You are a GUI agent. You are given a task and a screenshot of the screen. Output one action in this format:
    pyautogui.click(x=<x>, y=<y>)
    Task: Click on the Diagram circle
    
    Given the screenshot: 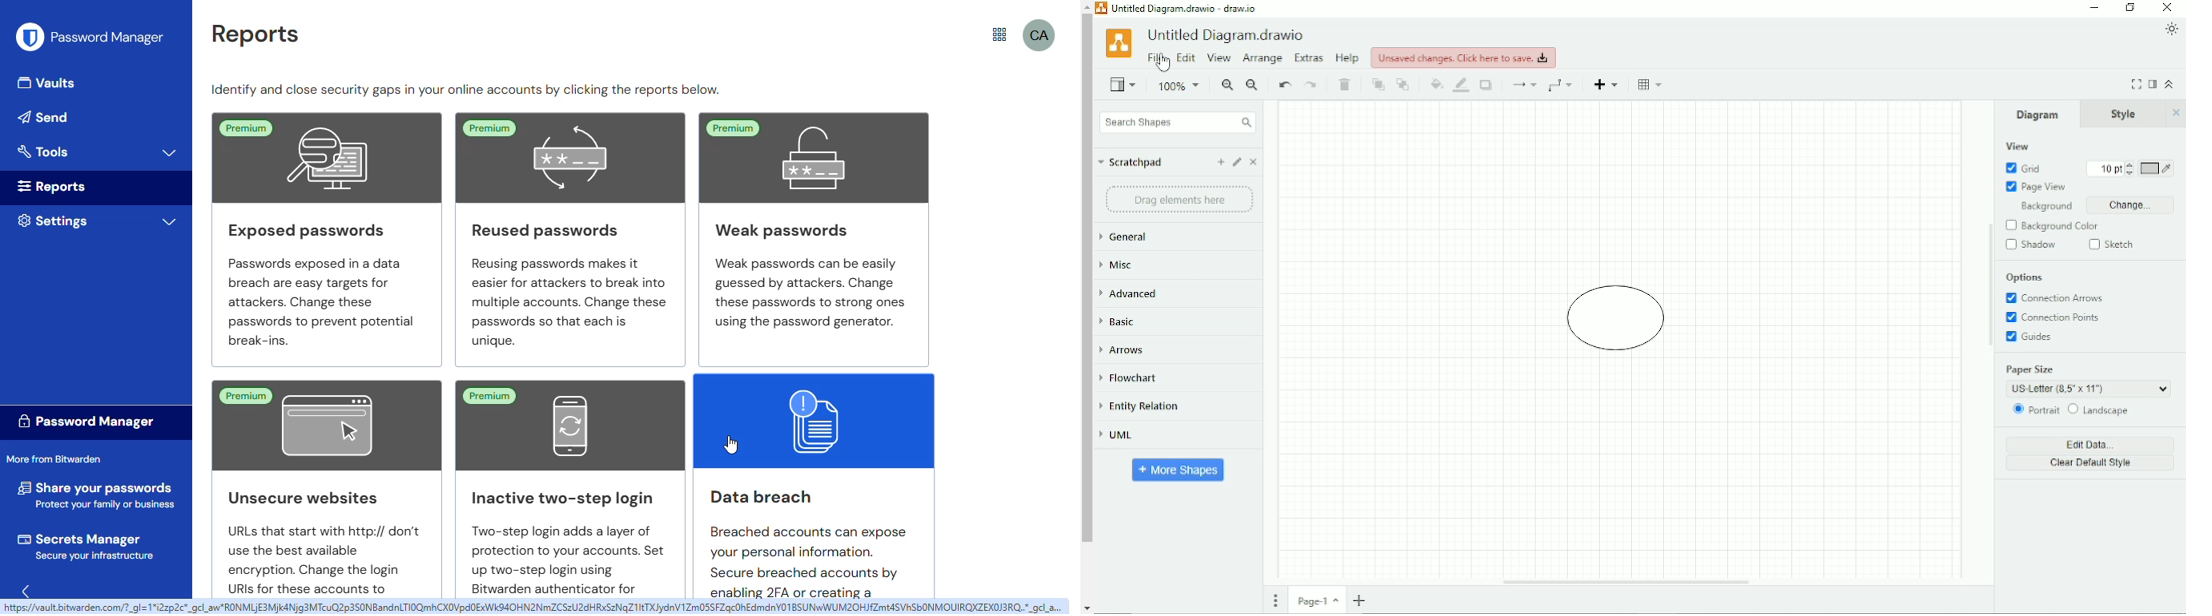 What is the action you would take?
    pyautogui.click(x=1617, y=320)
    